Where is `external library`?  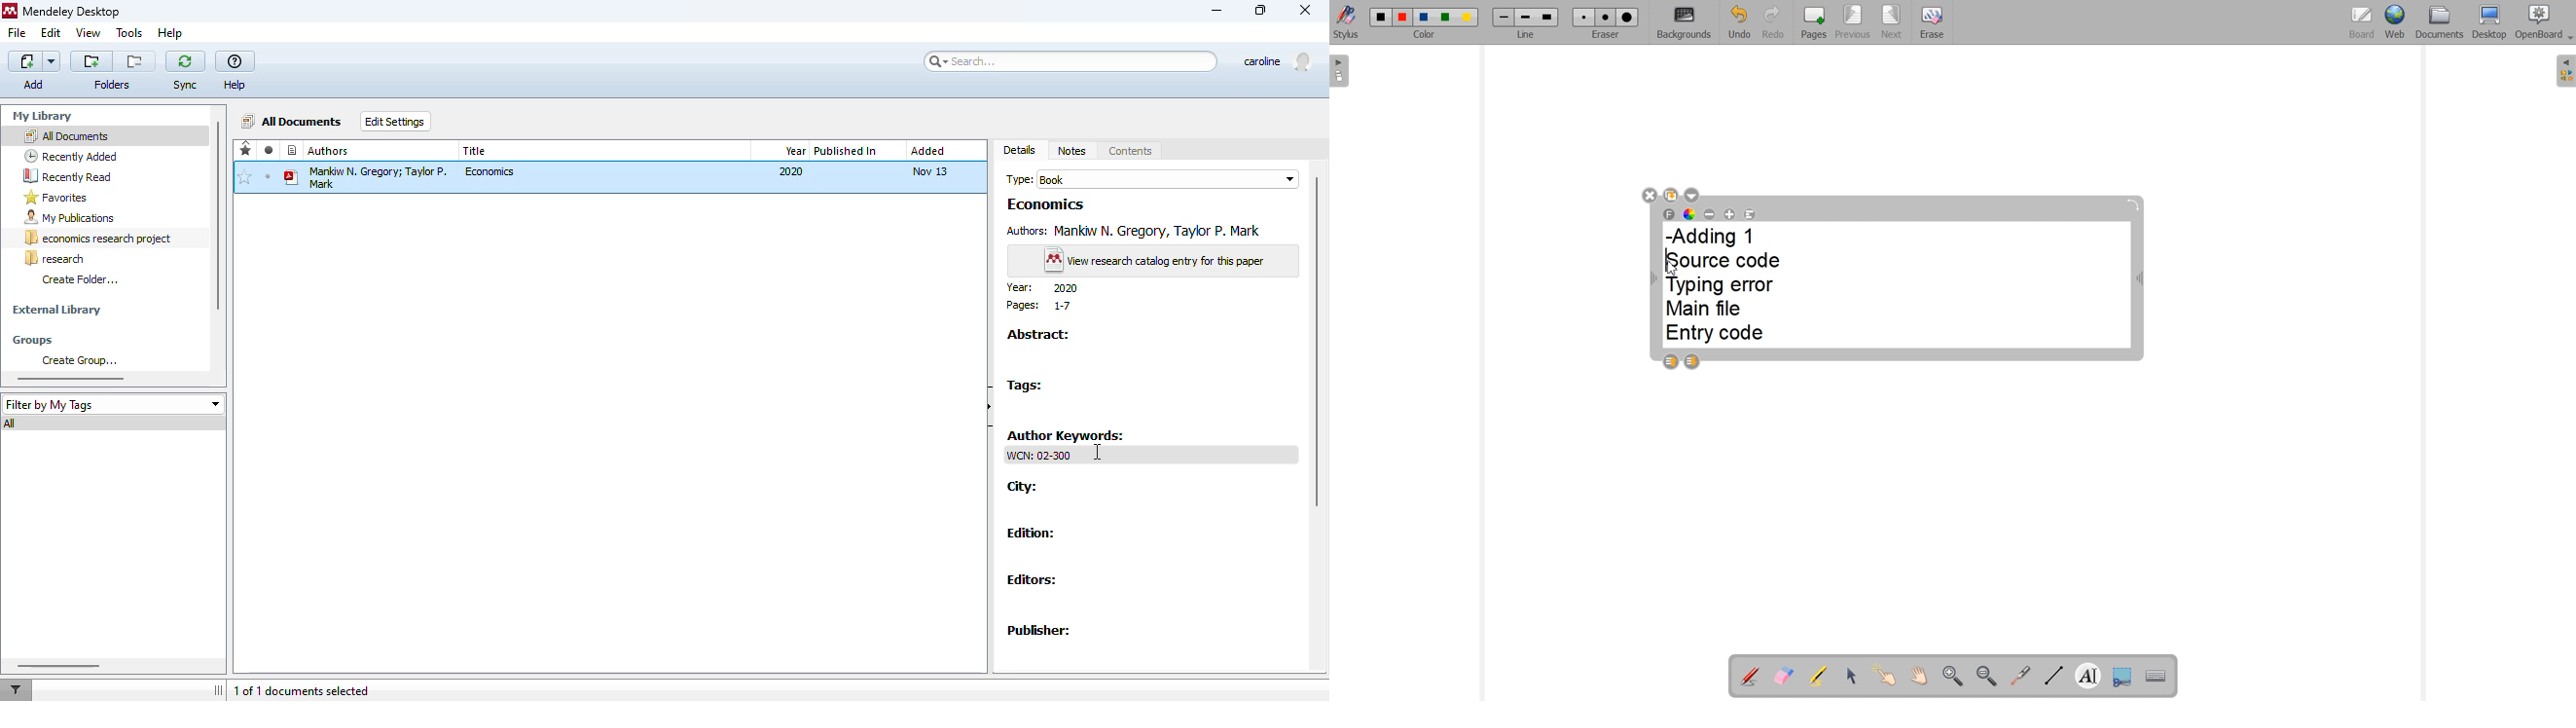
external library is located at coordinates (57, 309).